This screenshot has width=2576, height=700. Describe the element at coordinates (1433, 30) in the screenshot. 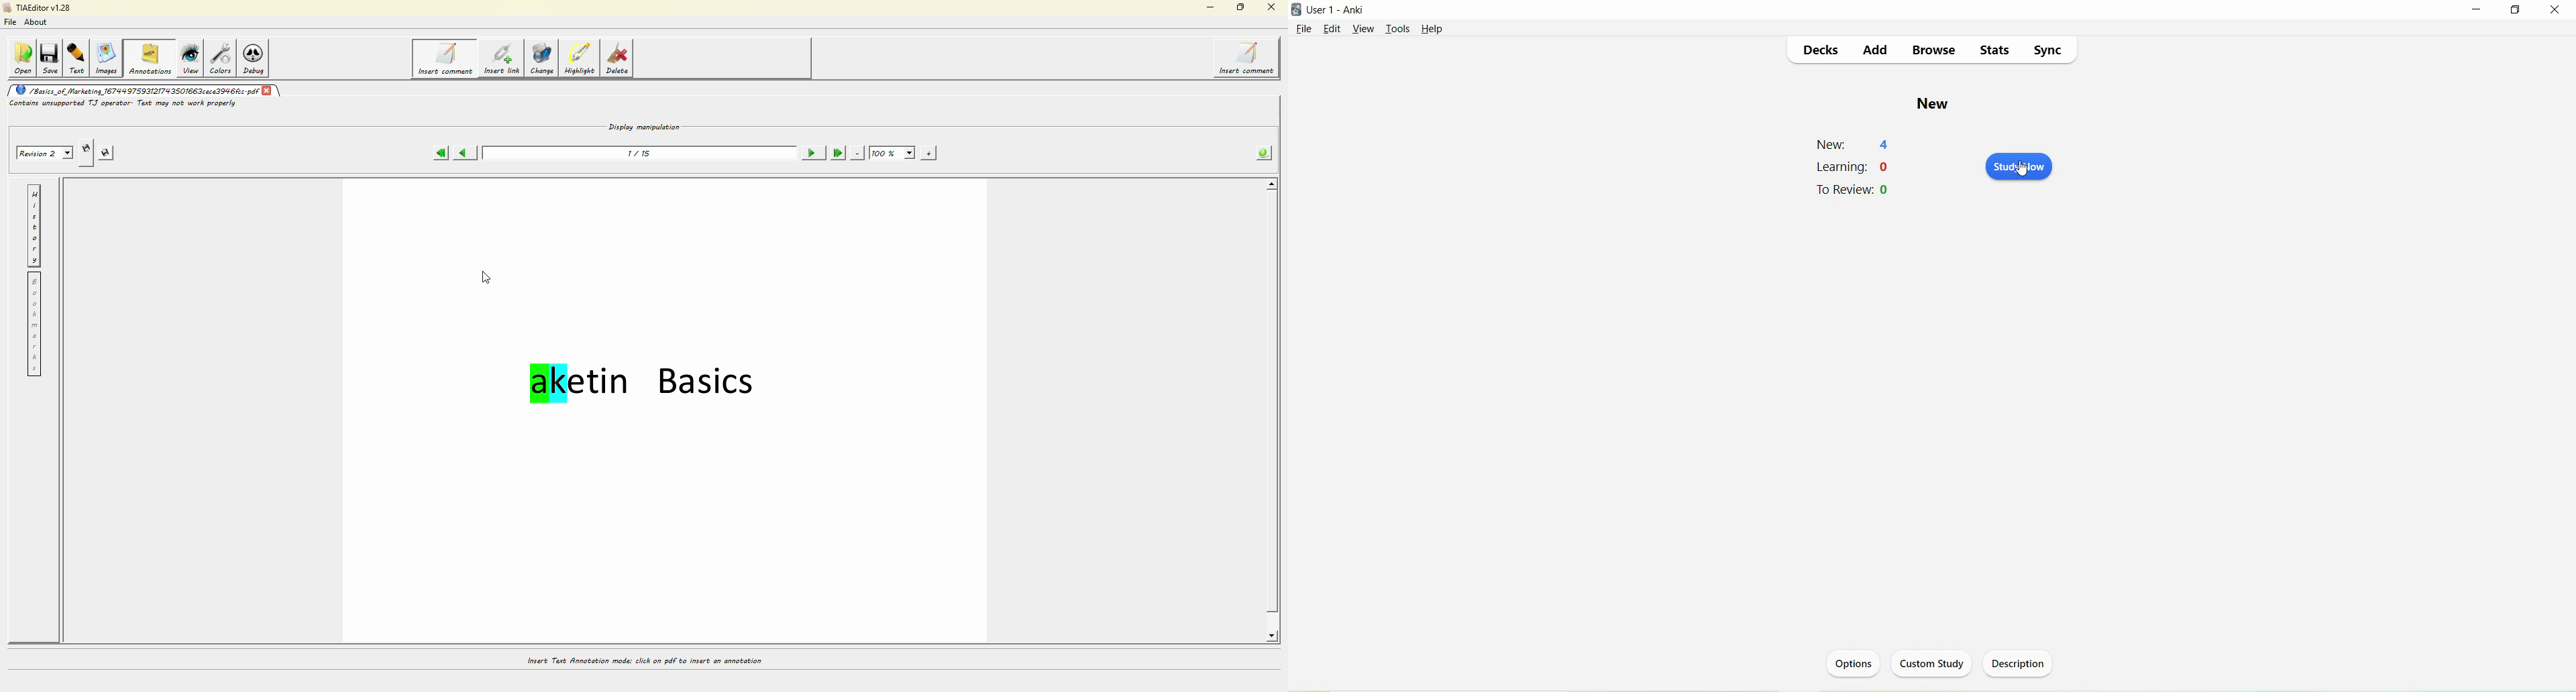

I see `Help` at that location.